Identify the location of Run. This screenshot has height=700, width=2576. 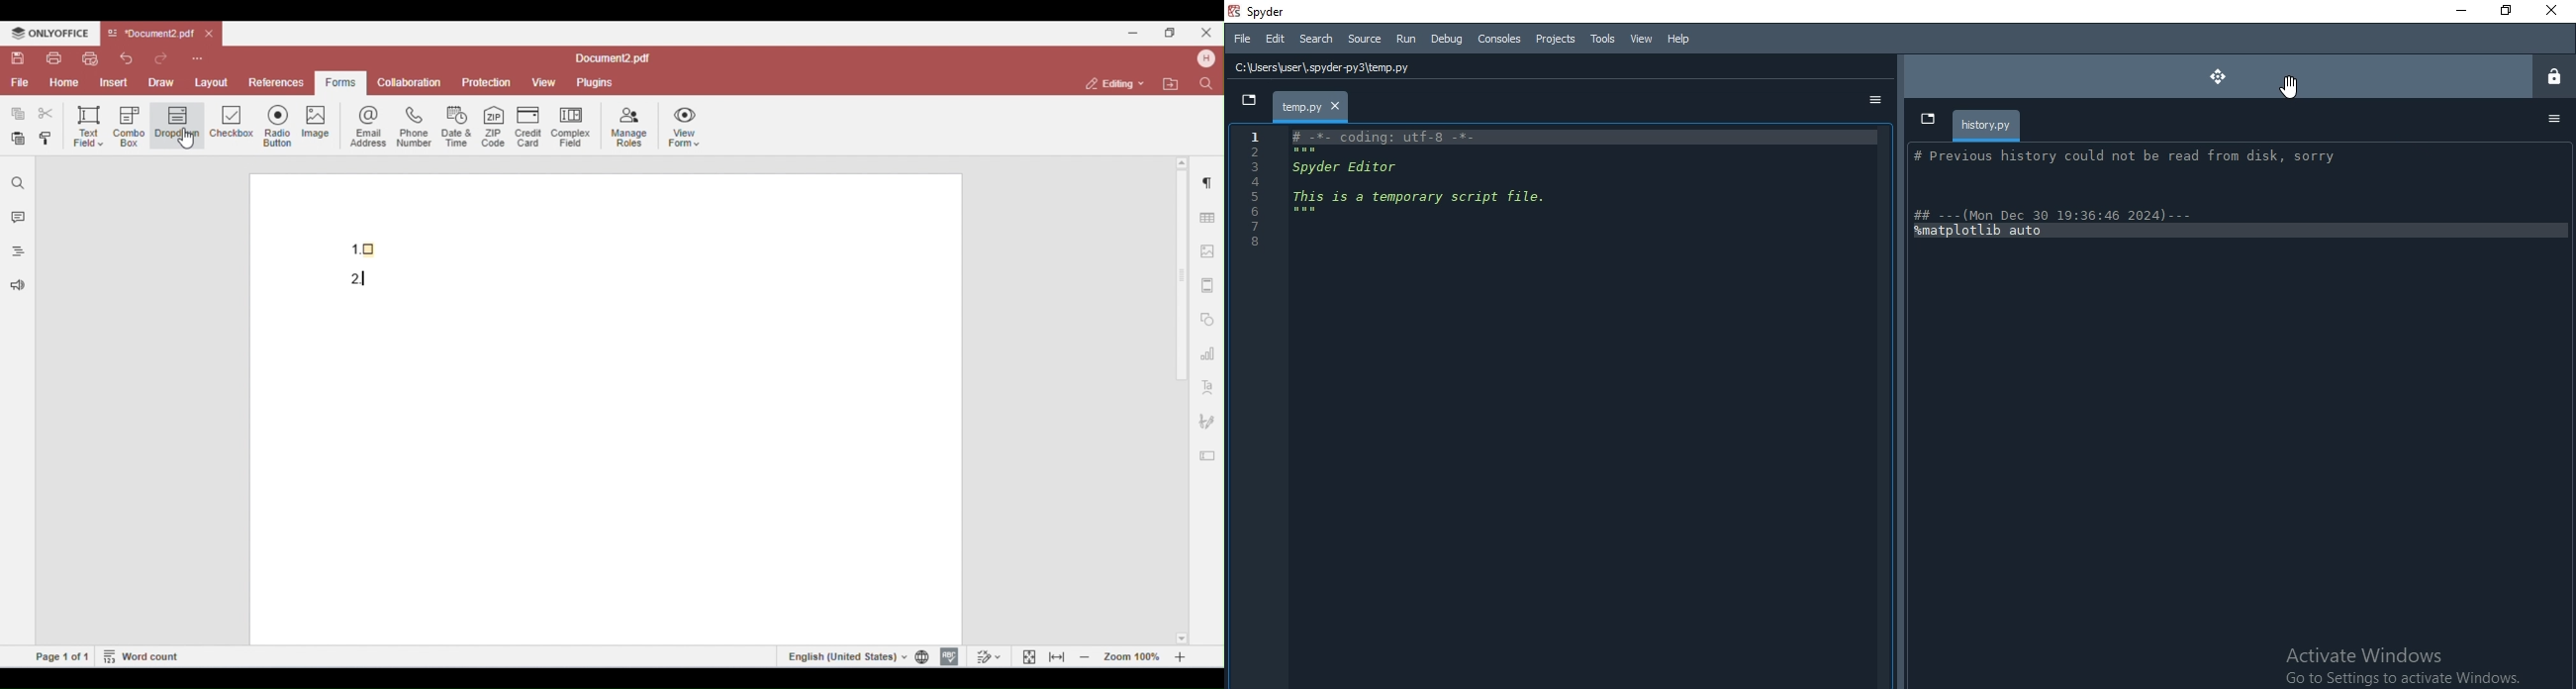
(1406, 38).